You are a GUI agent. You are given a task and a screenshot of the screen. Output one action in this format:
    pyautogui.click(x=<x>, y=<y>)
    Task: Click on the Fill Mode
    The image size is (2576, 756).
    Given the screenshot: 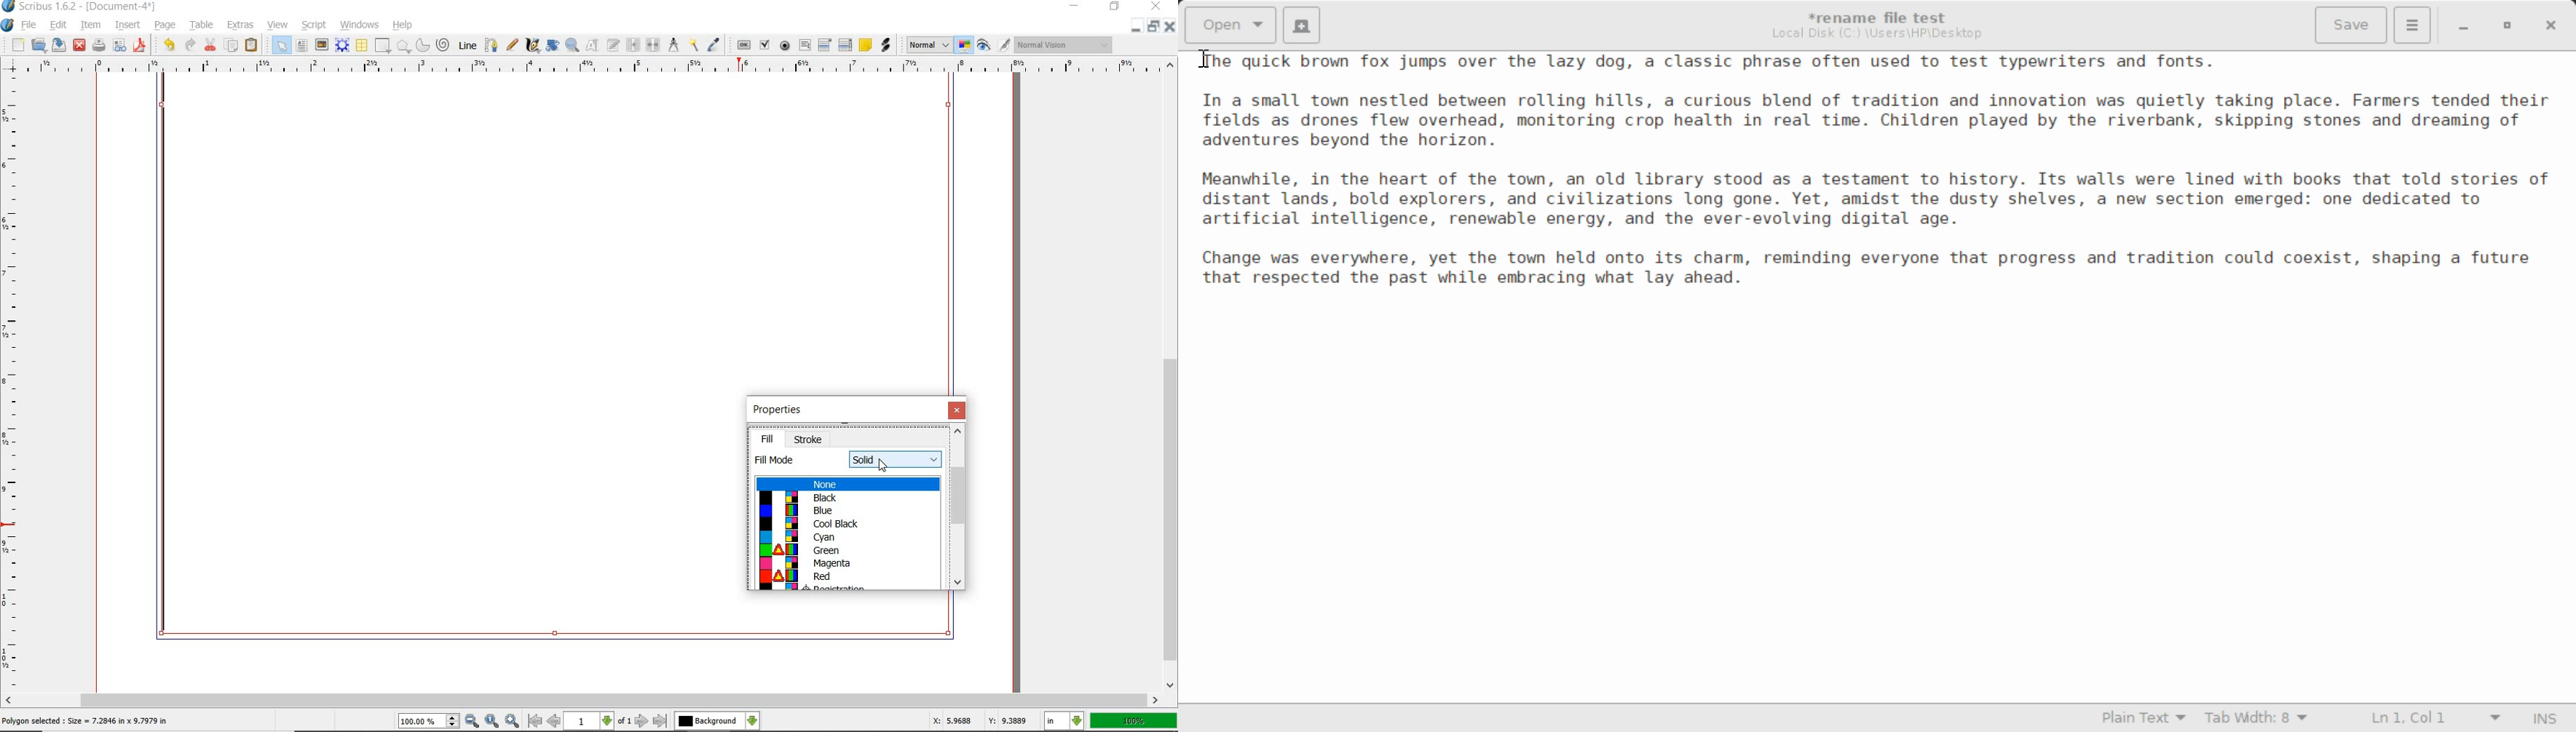 What is the action you would take?
    pyautogui.click(x=779, y=461)
    